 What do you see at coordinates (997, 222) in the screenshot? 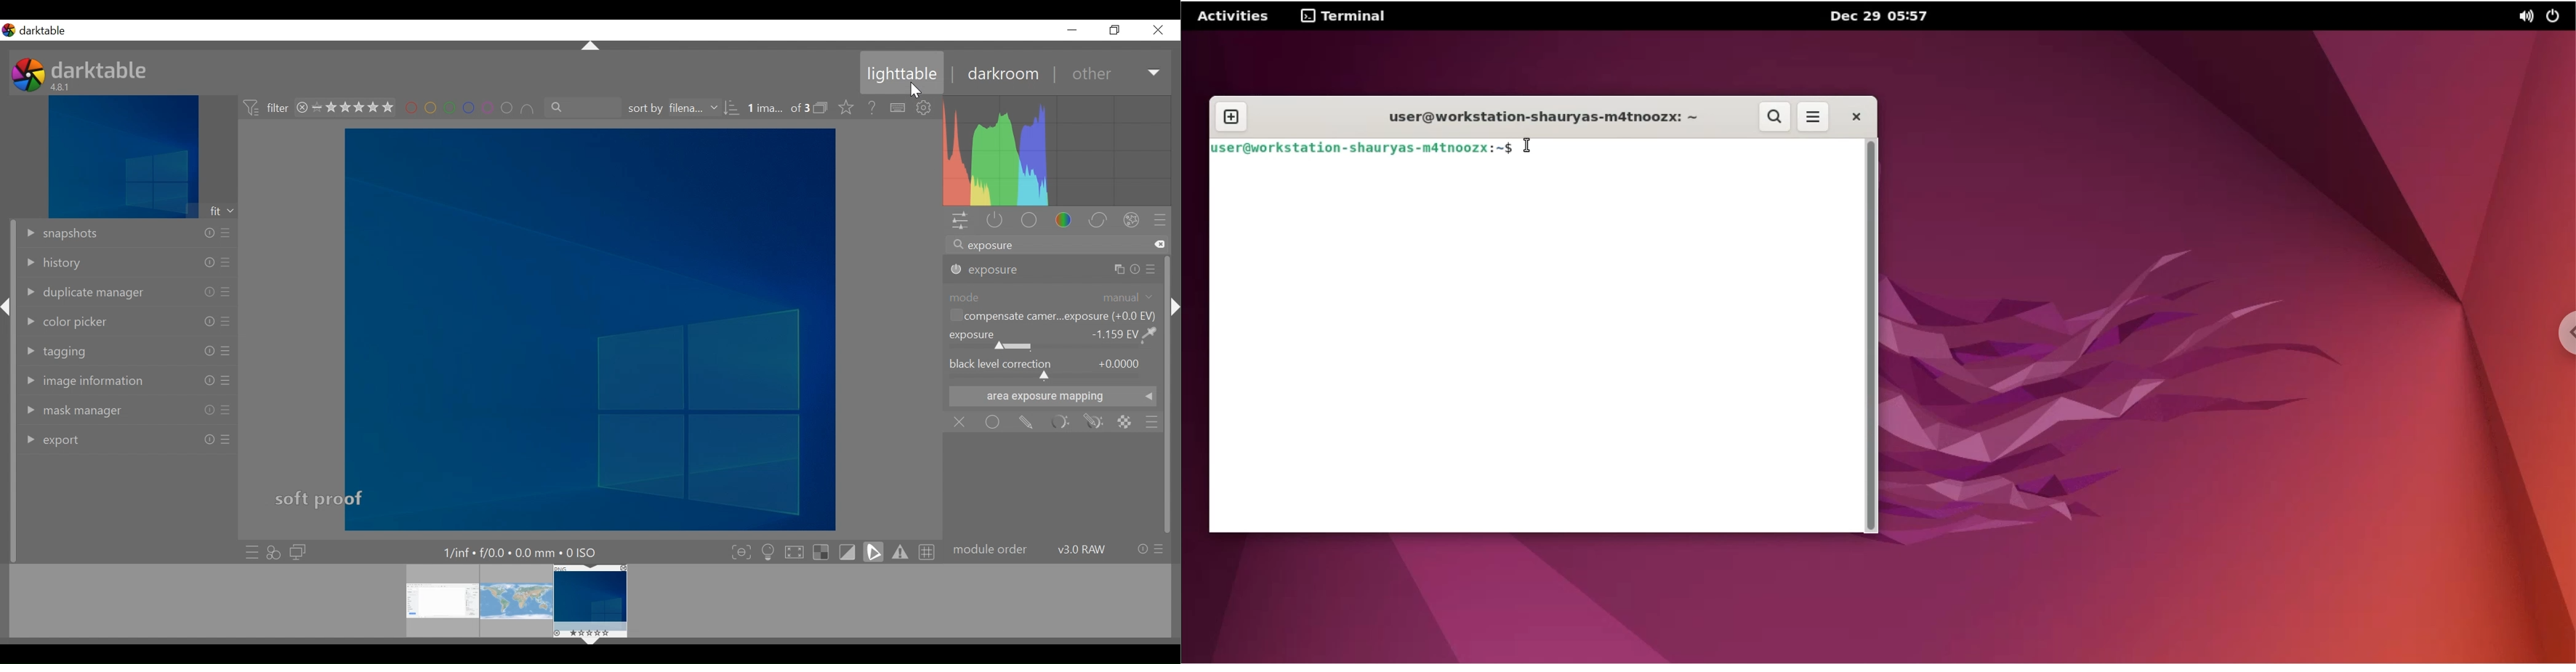
I see `show only active modules` at bounding box center [997, 222].